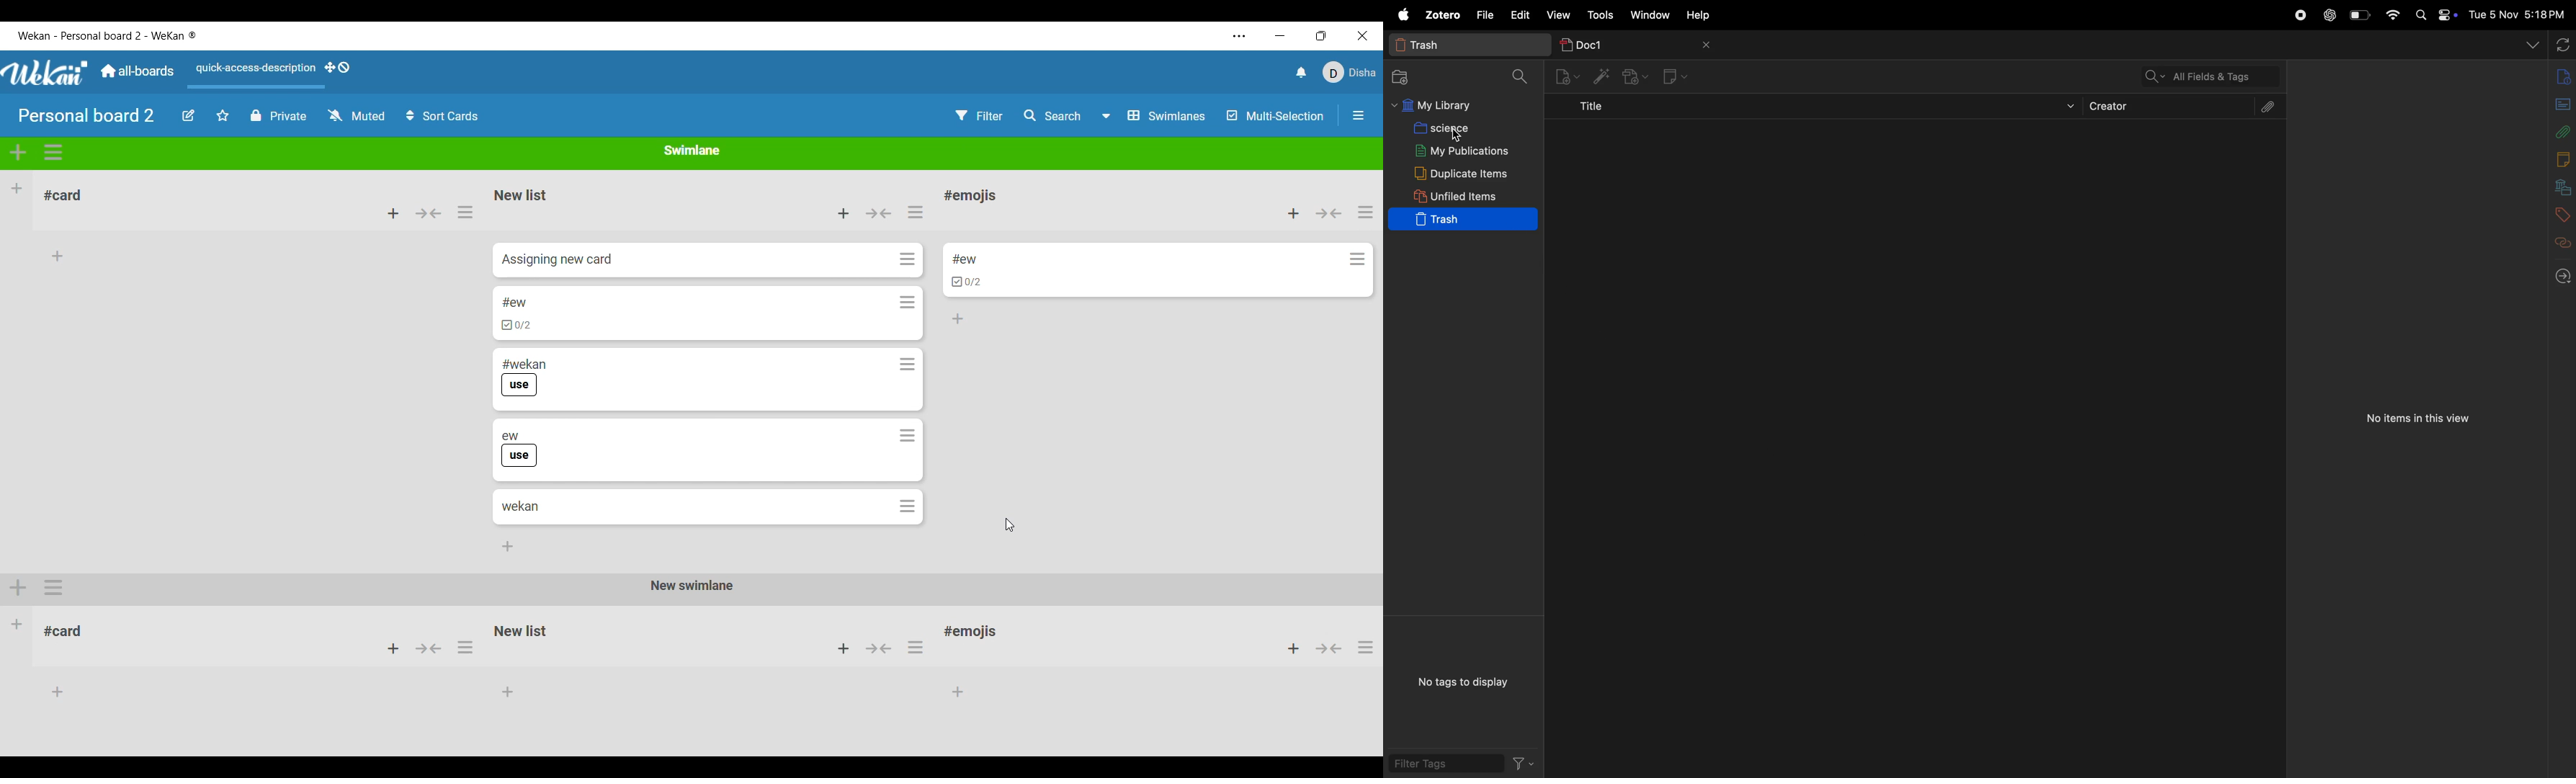  Describe the element at coordinates (137, 71) in the screenshot. I see `Go to main dashboard` at that location.